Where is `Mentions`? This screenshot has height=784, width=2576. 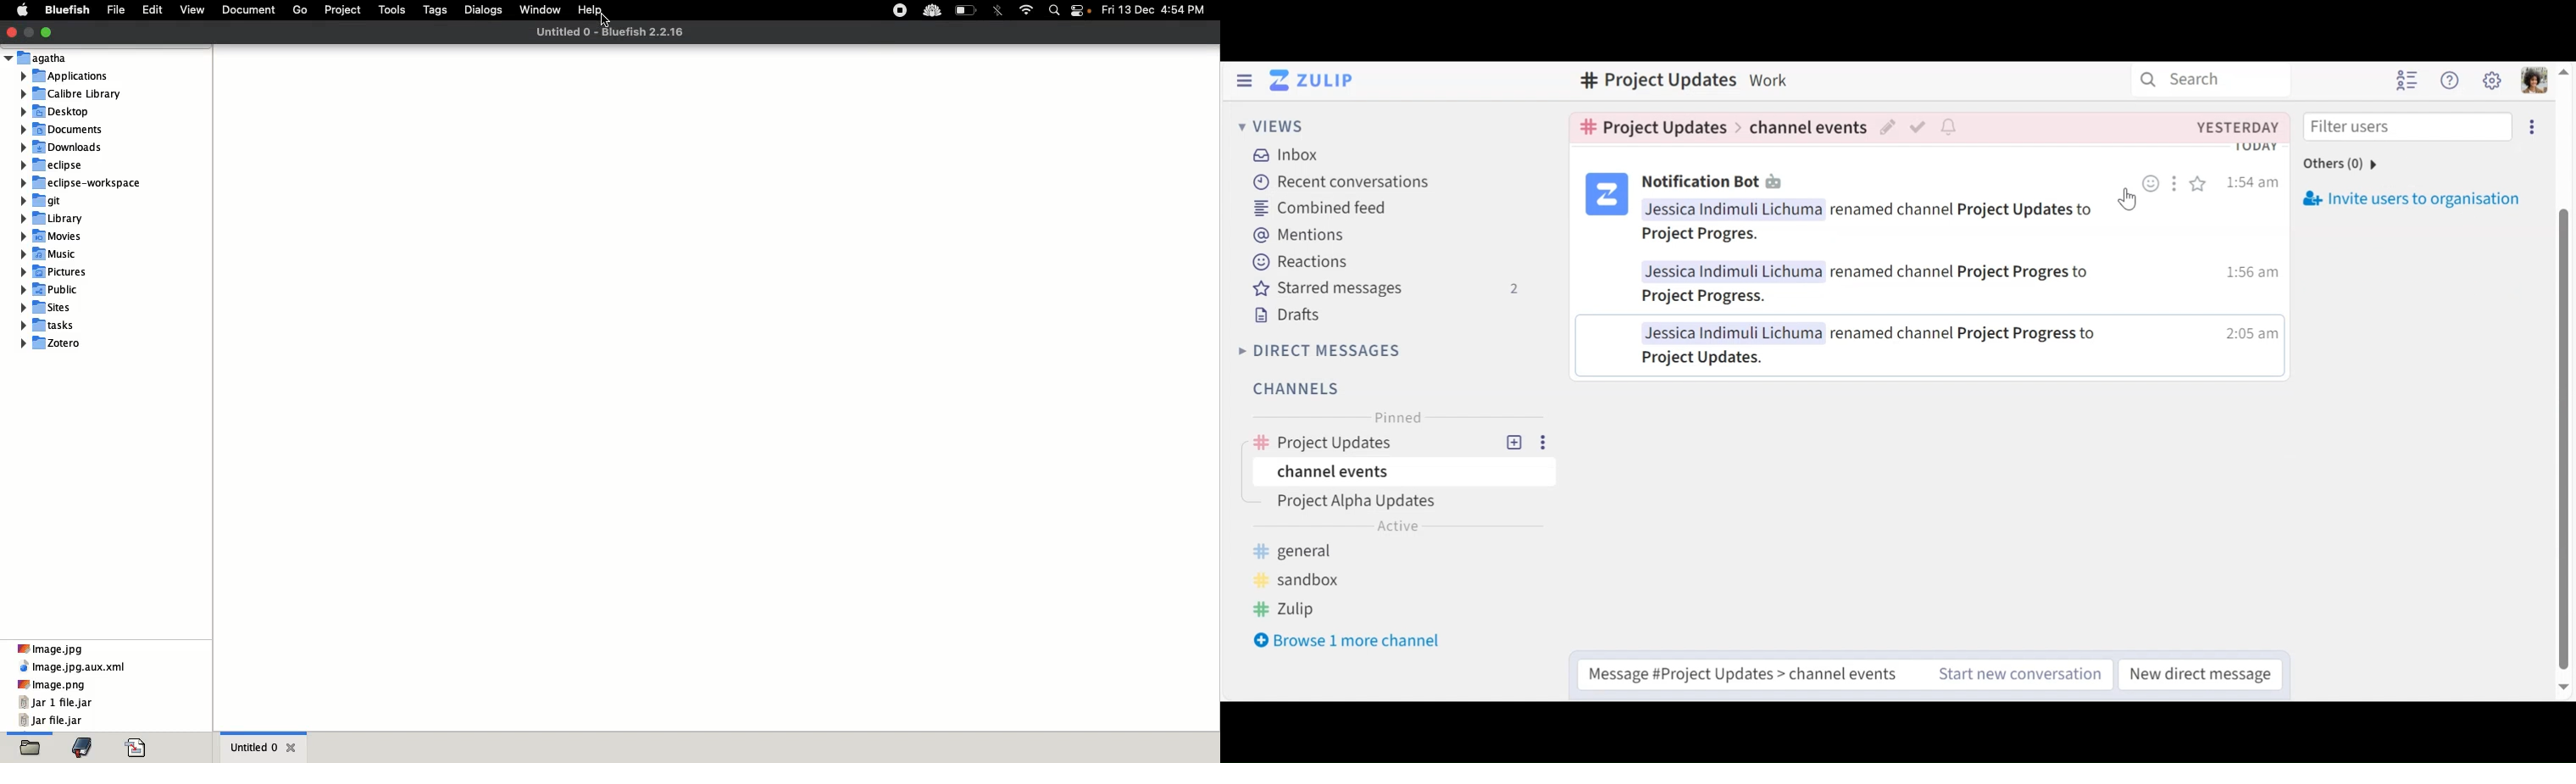 Mentions is located at coordinates (1302, 235).